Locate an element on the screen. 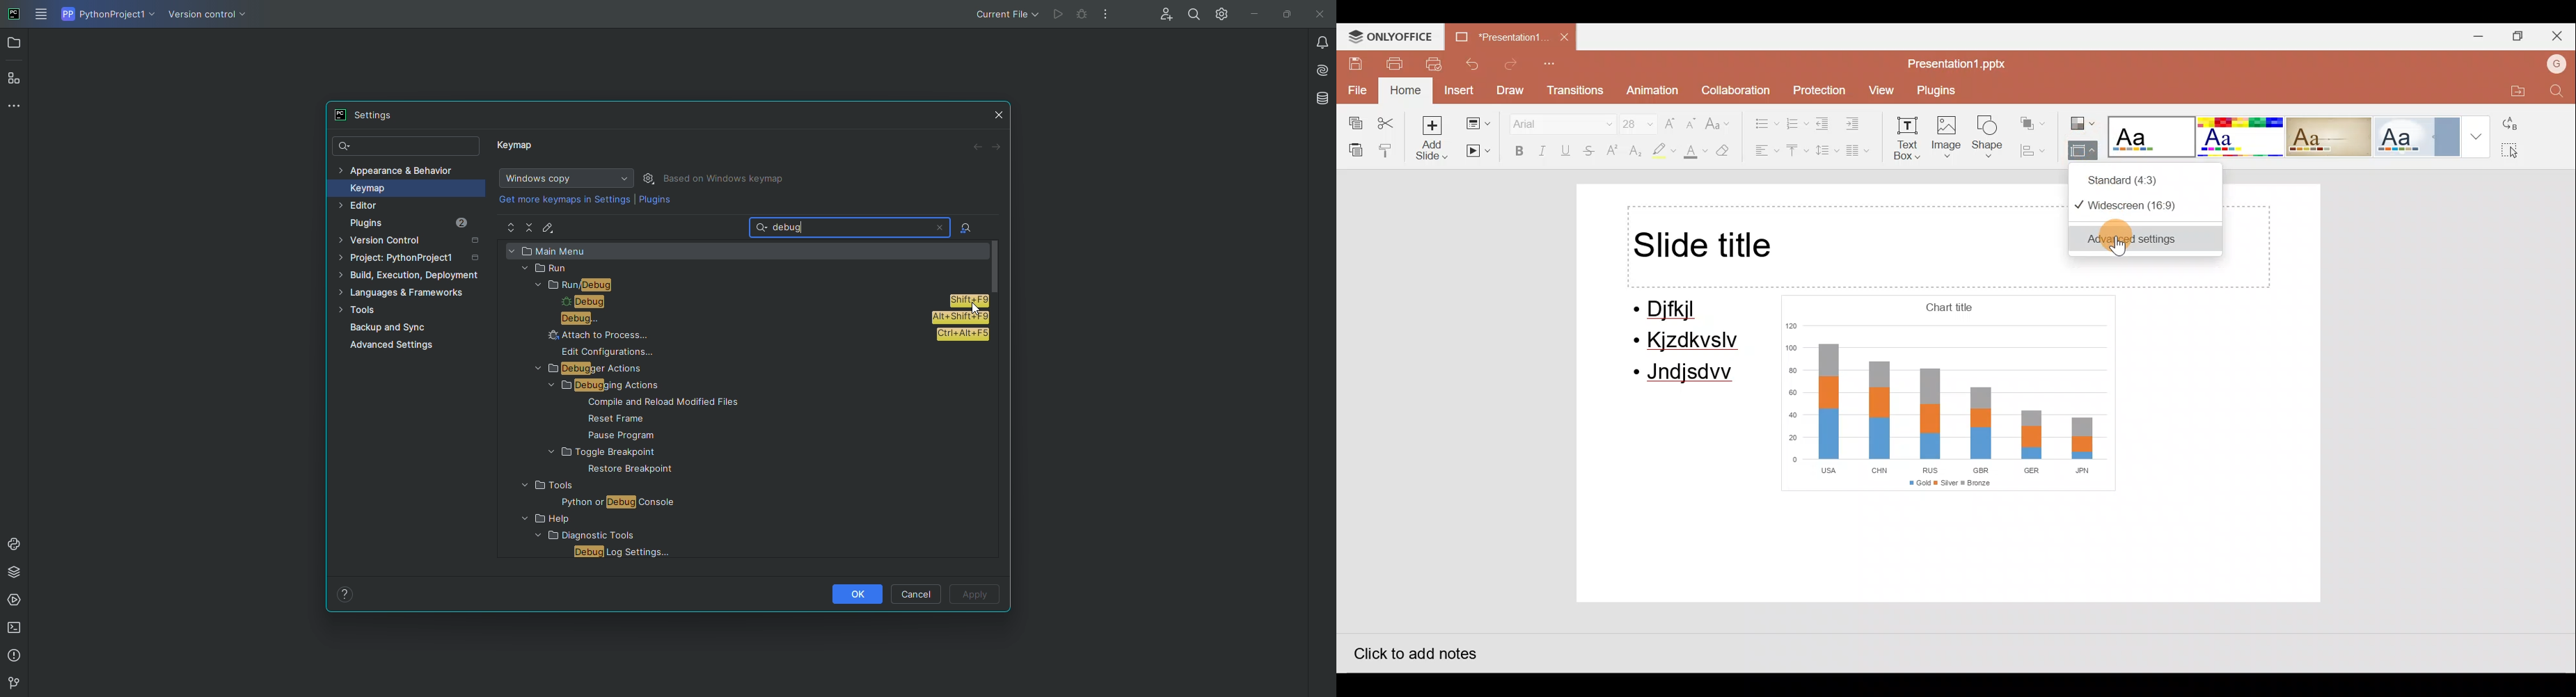  Bullets is located at coordinates (1760, 120).